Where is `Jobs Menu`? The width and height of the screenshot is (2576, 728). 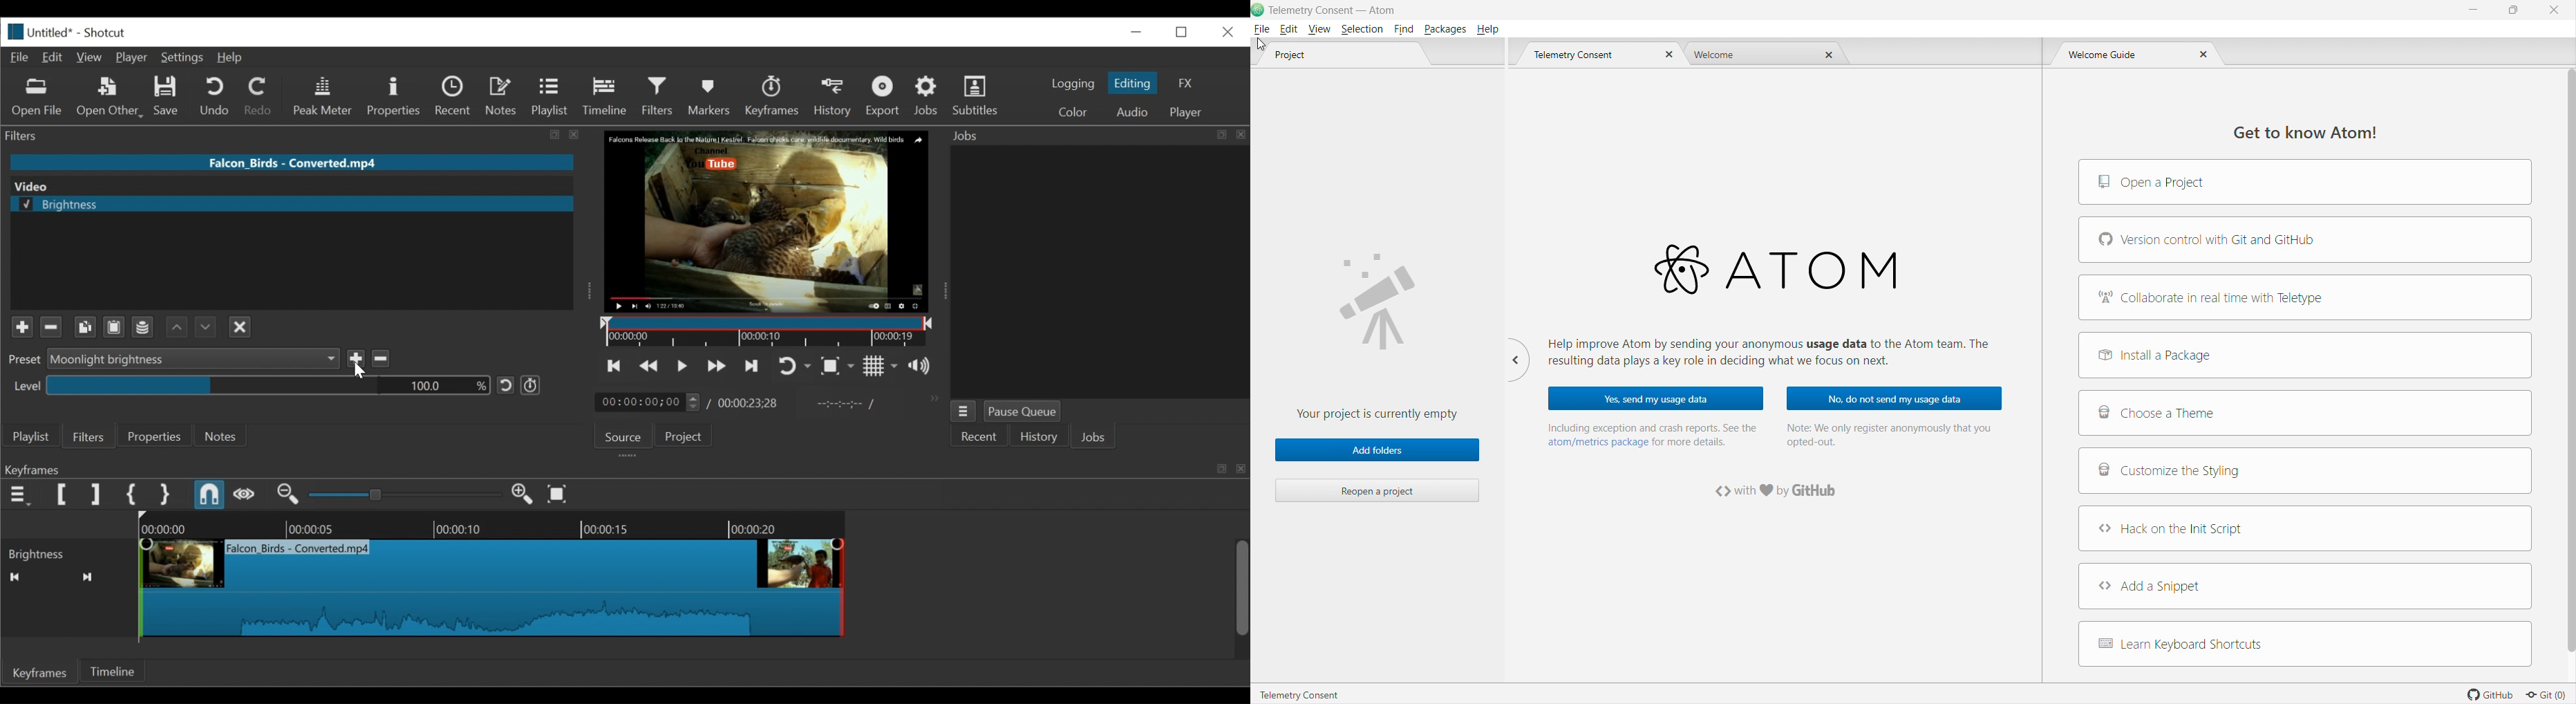
Jobs Menu is located at coordinates (965, 411).